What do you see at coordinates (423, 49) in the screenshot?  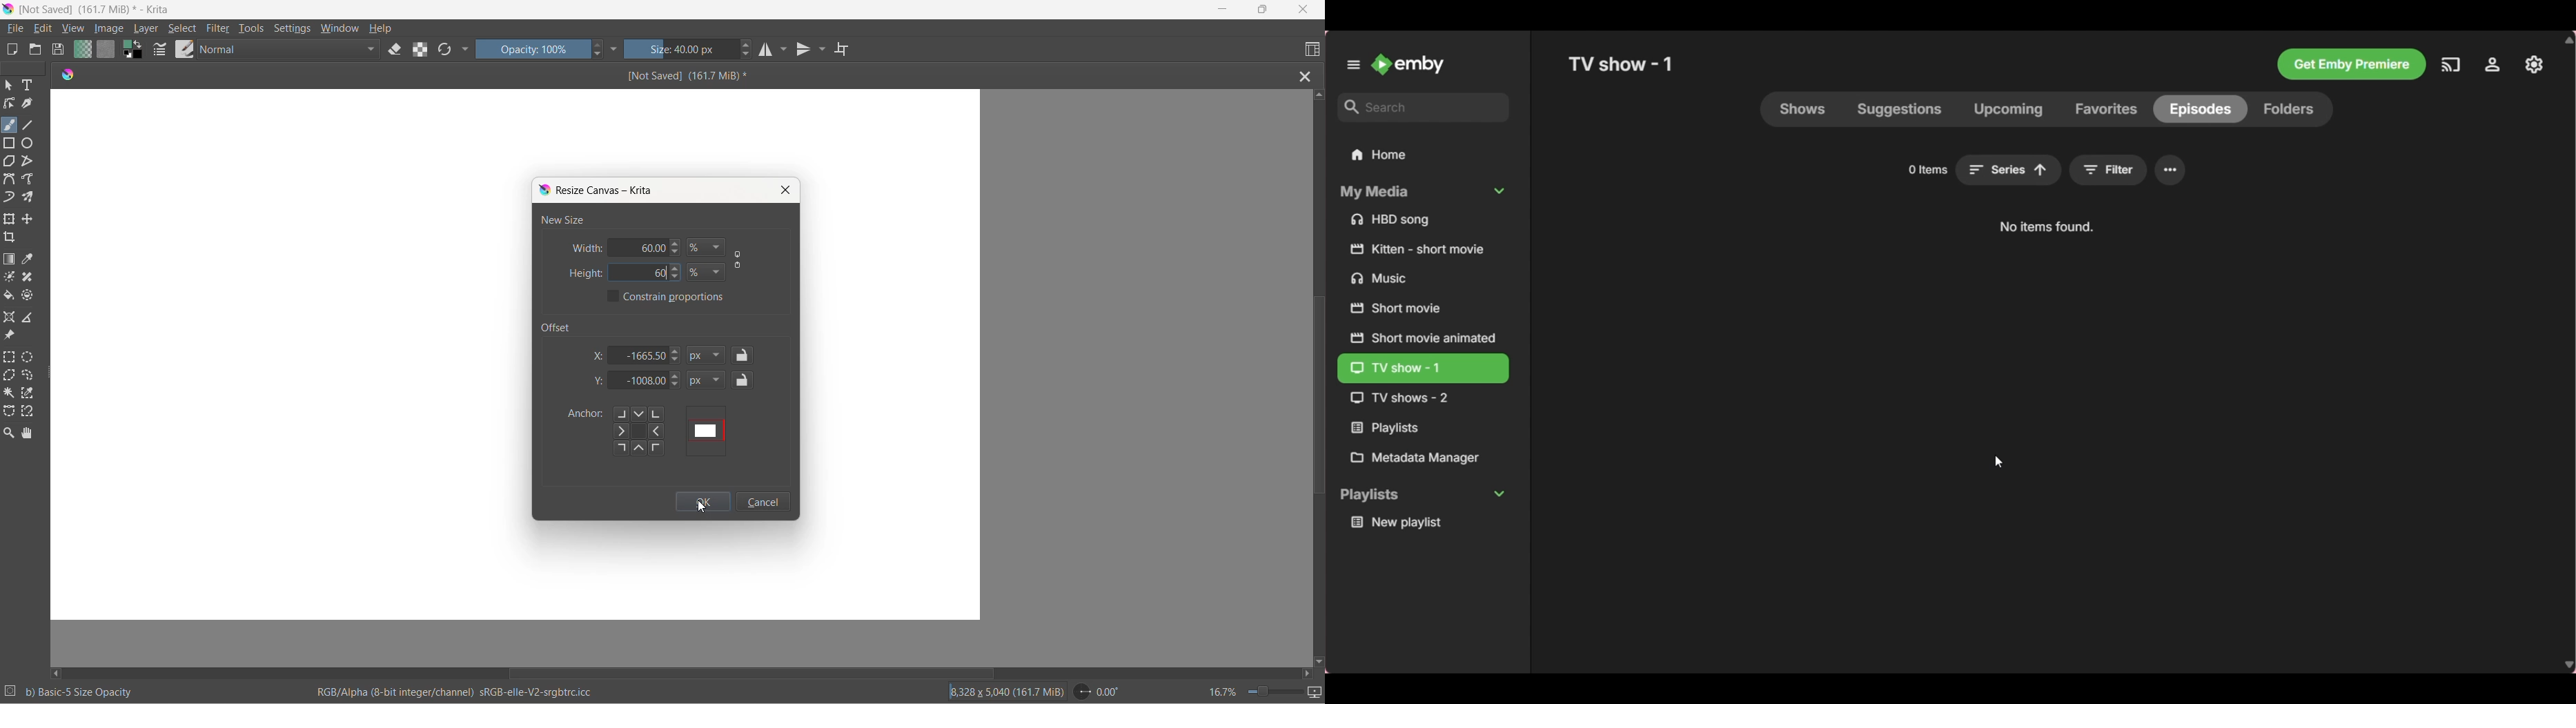 I see `preserve alpha` at bounding box center [423, 49].